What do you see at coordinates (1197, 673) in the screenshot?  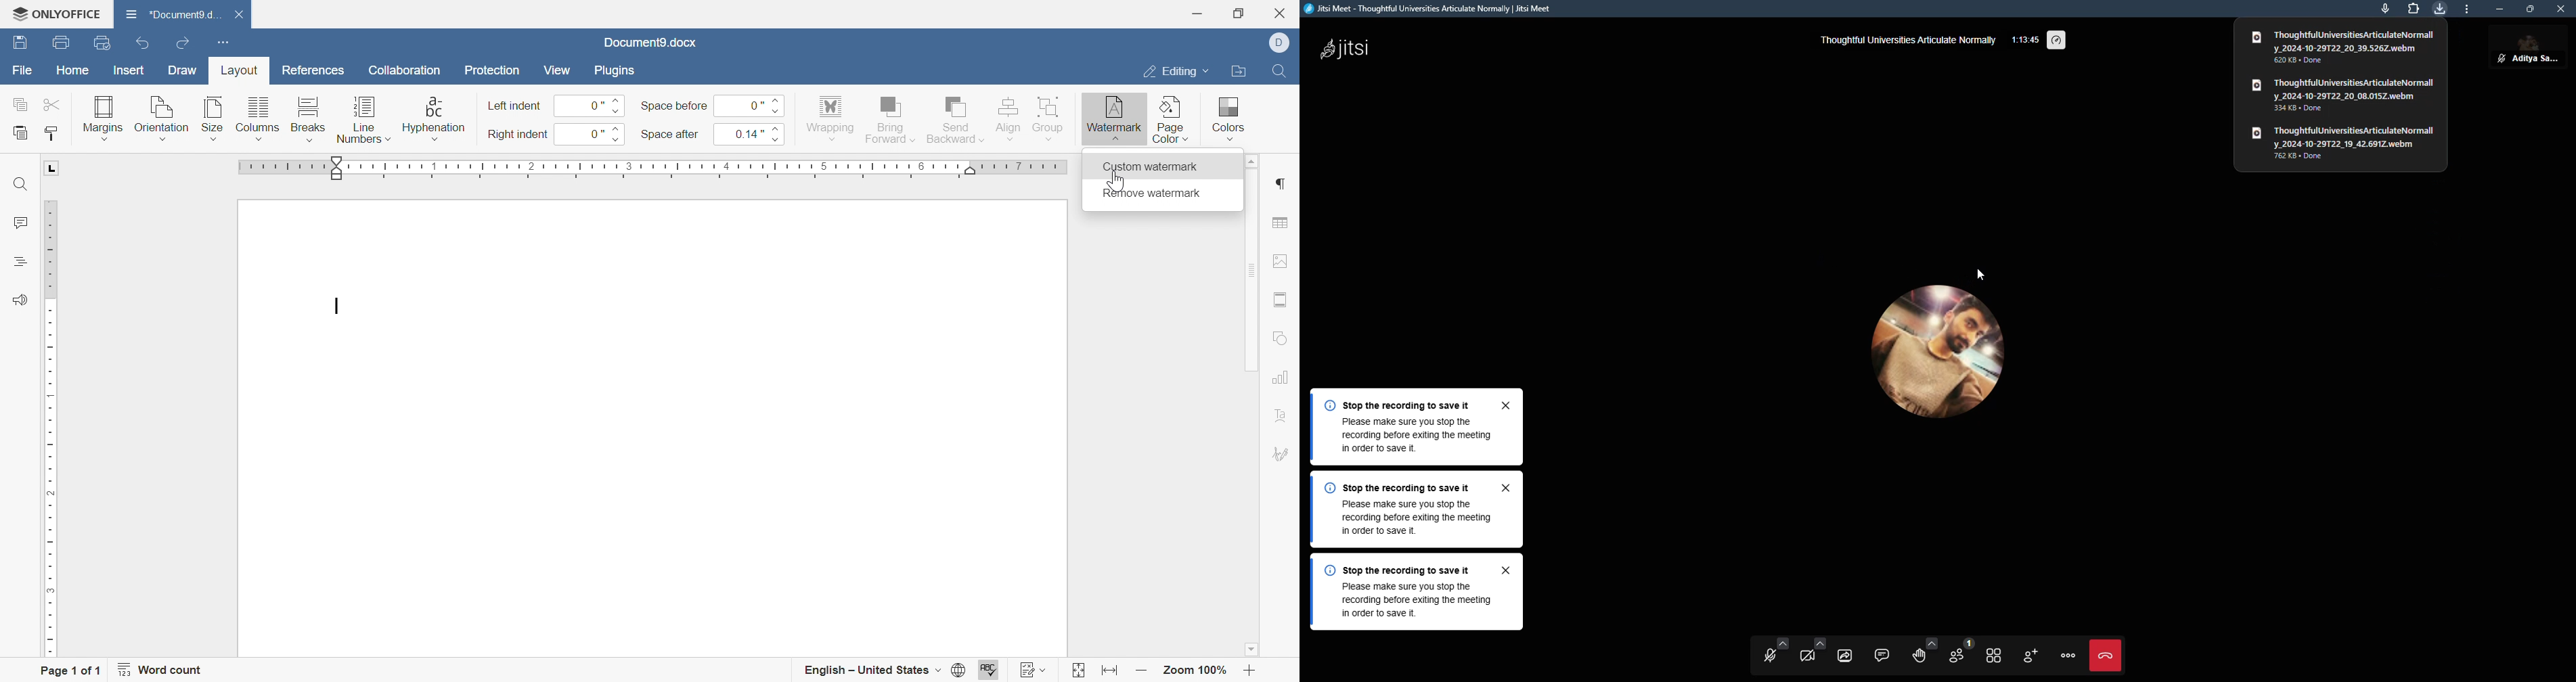 I see `zoom 100%` at bounding box center [1197, 673].